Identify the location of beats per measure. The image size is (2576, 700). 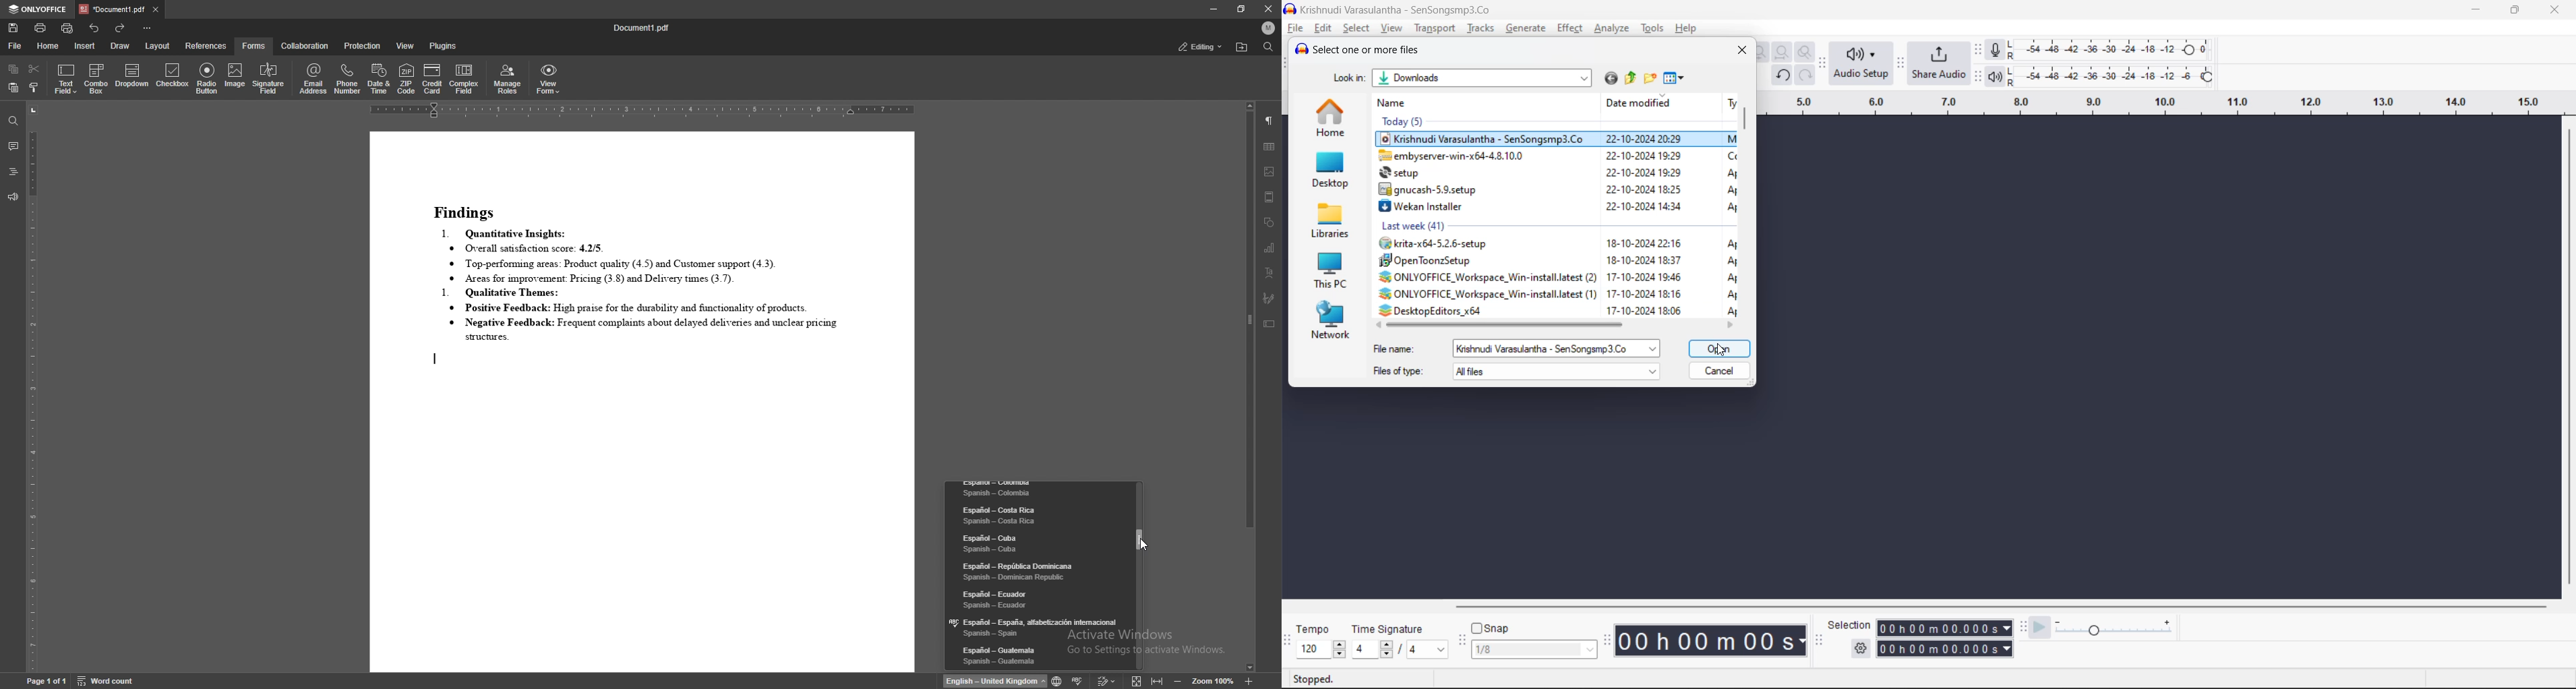
(1400, 648).